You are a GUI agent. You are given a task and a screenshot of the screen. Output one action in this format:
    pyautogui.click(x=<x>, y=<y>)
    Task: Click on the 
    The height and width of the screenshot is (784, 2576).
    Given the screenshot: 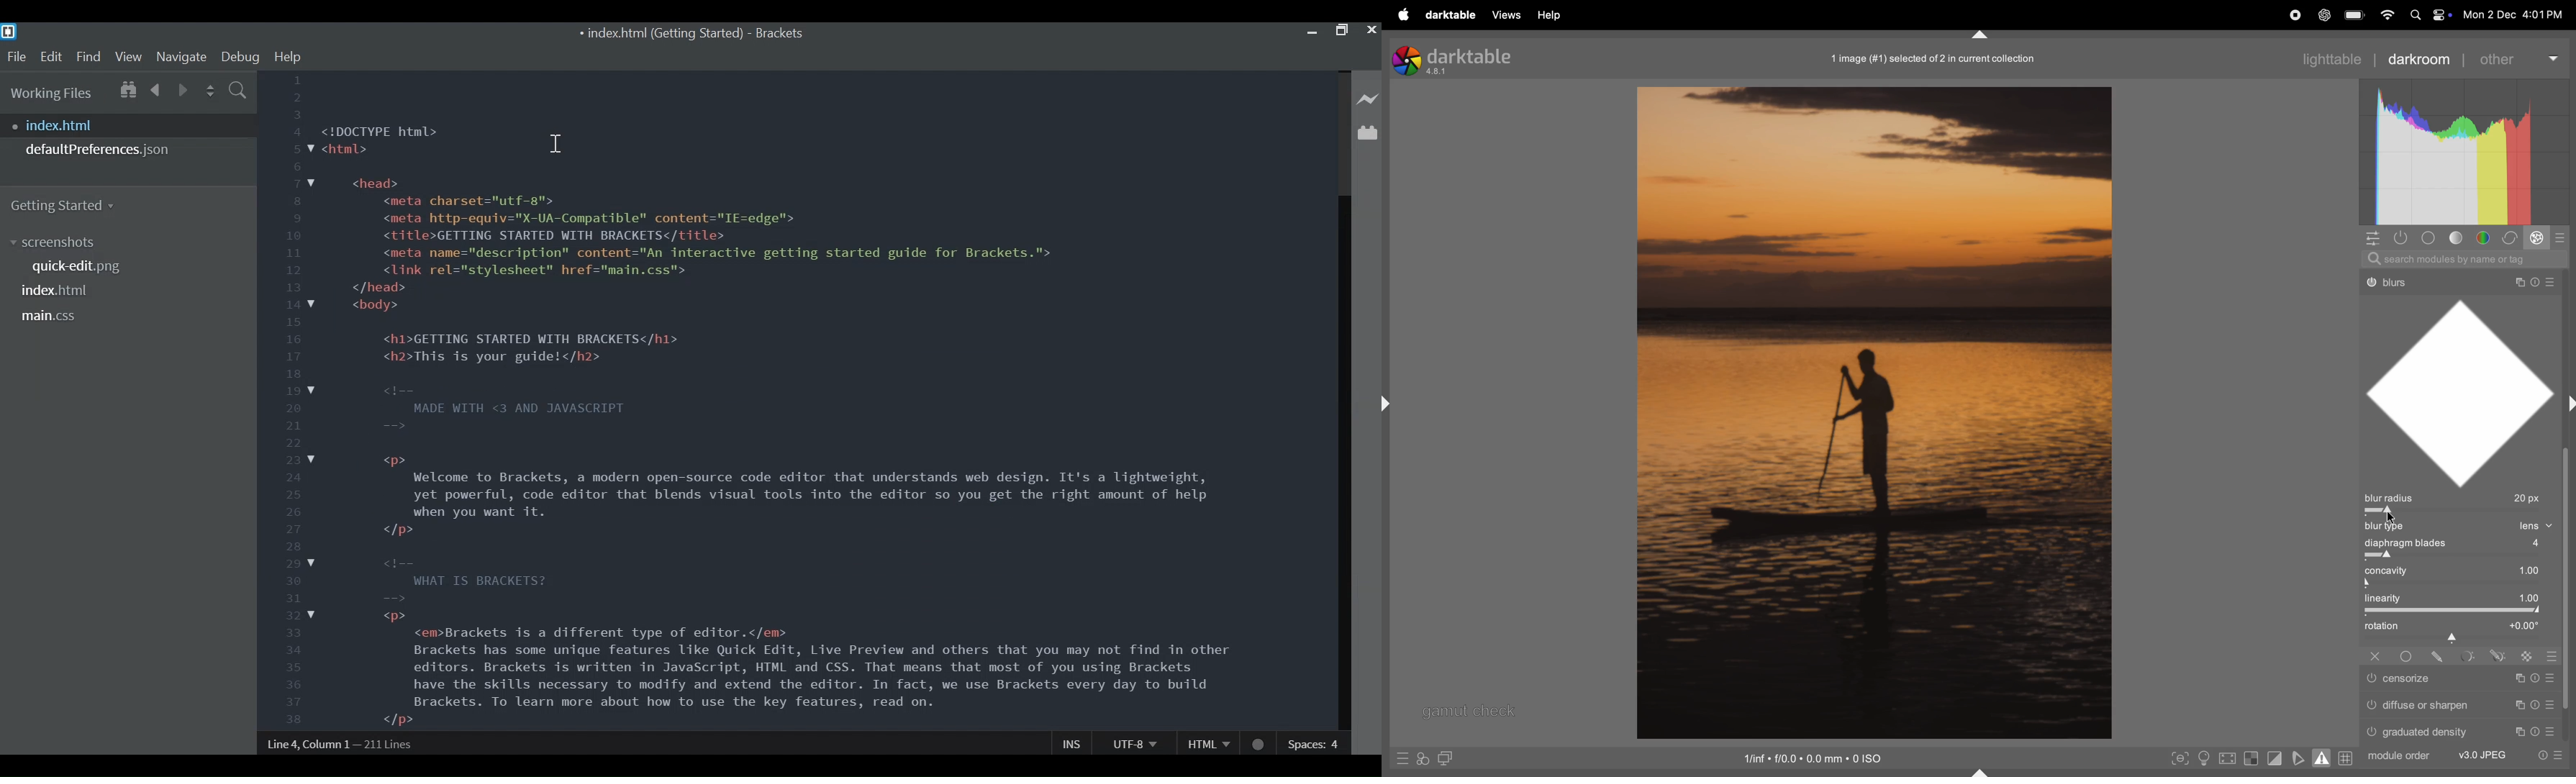 What is the action you would take?
    pyautogui.click(x=2457, y=278)
    